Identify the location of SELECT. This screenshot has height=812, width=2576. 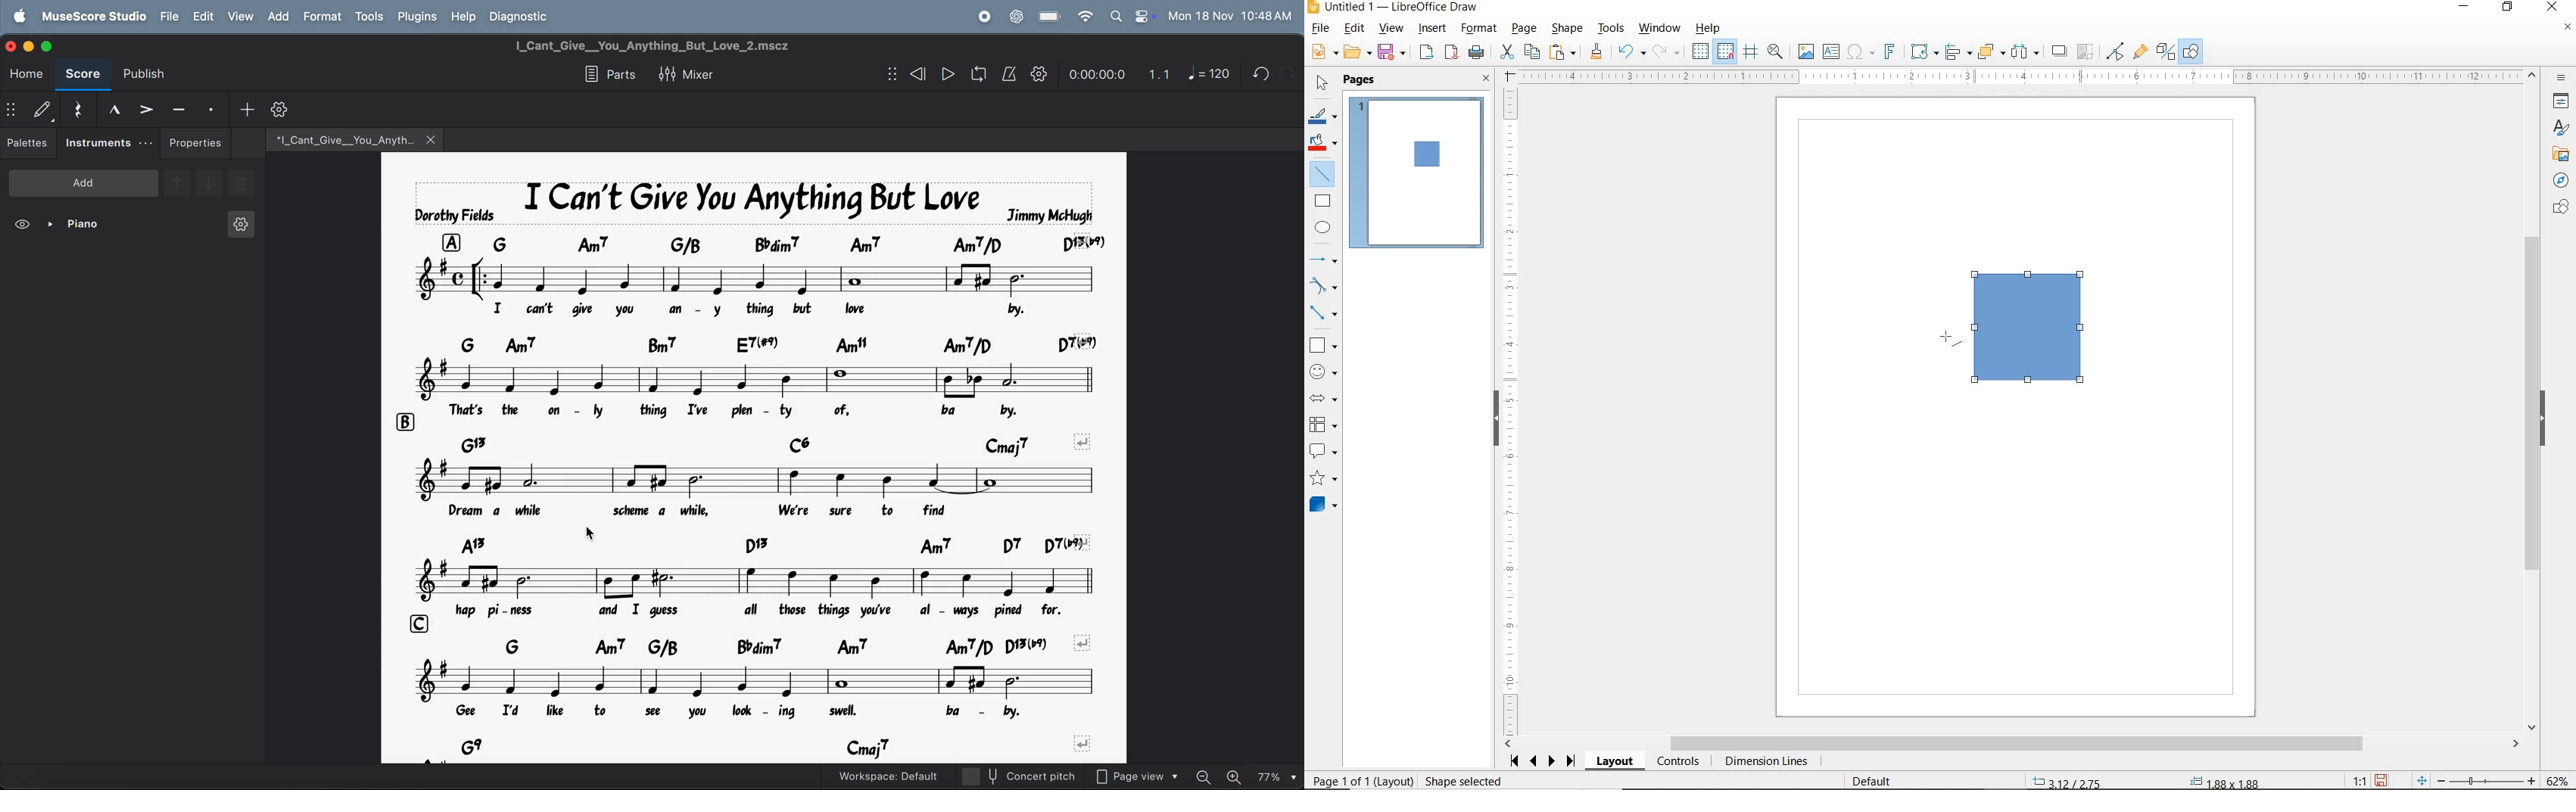
(1320, 86).